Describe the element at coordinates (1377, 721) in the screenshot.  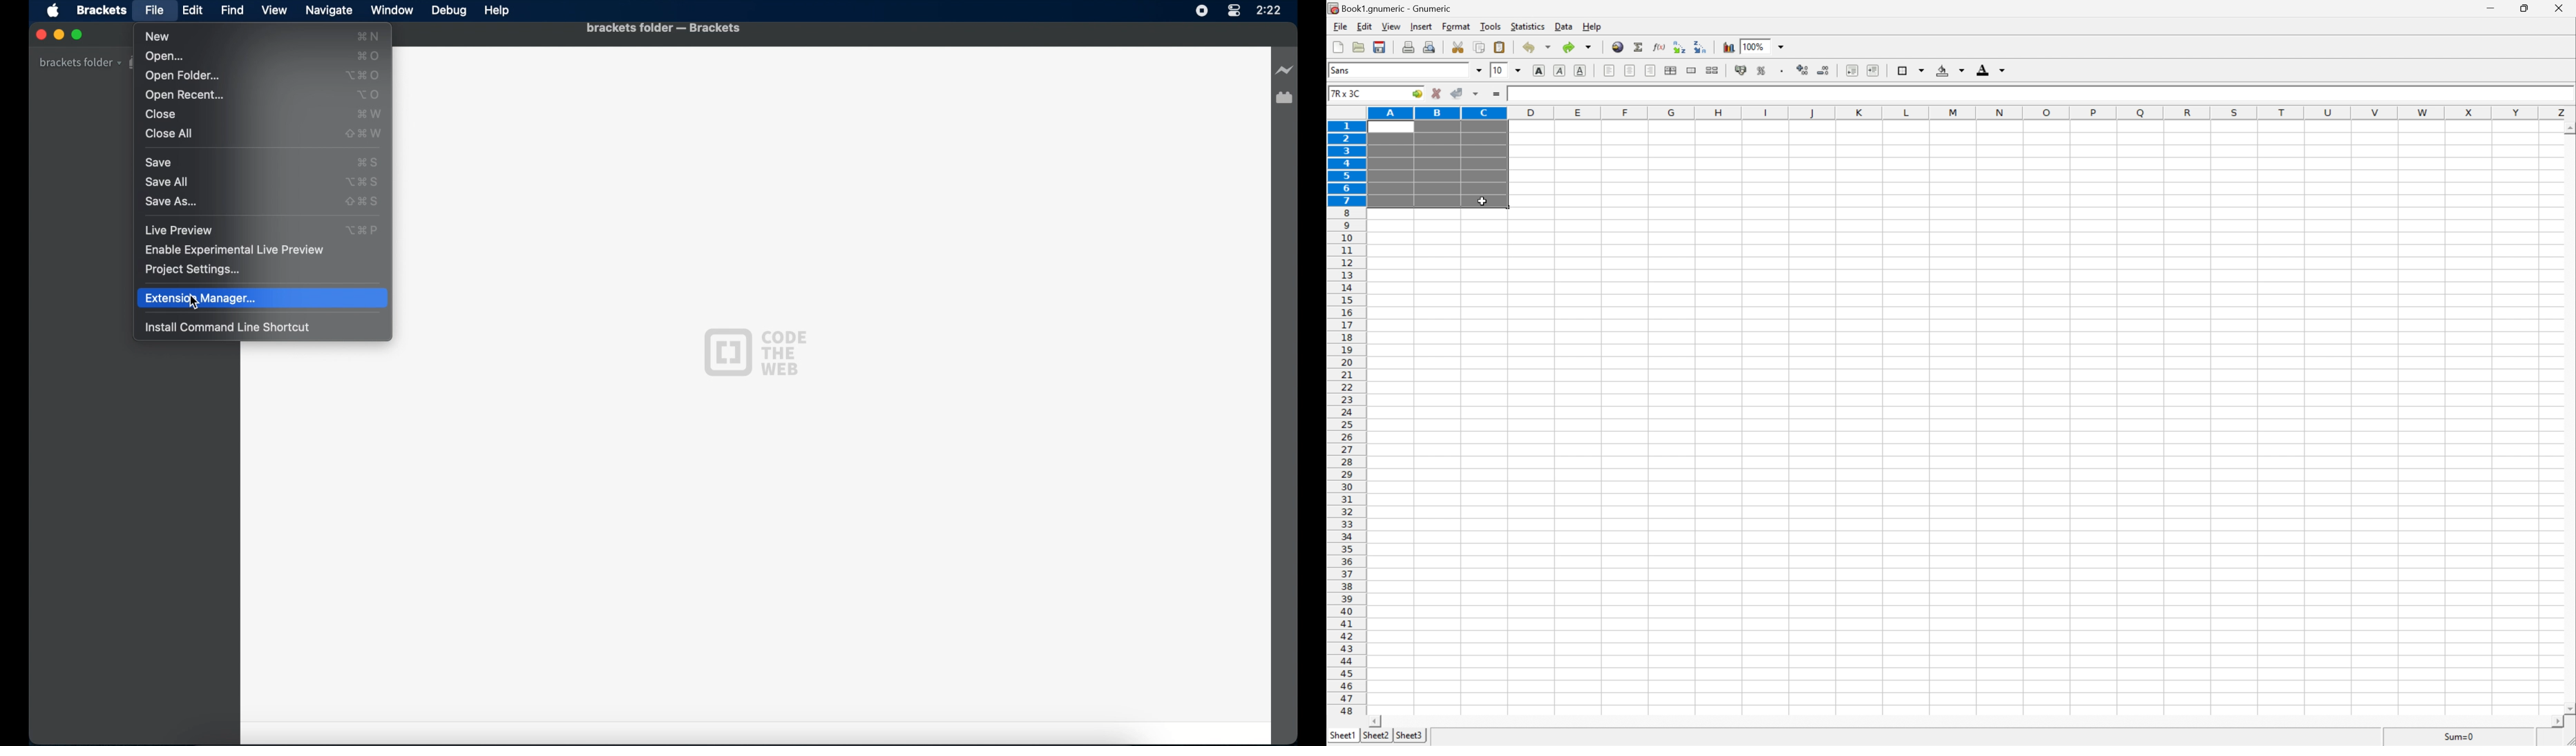
I see `scroll left` at that location.